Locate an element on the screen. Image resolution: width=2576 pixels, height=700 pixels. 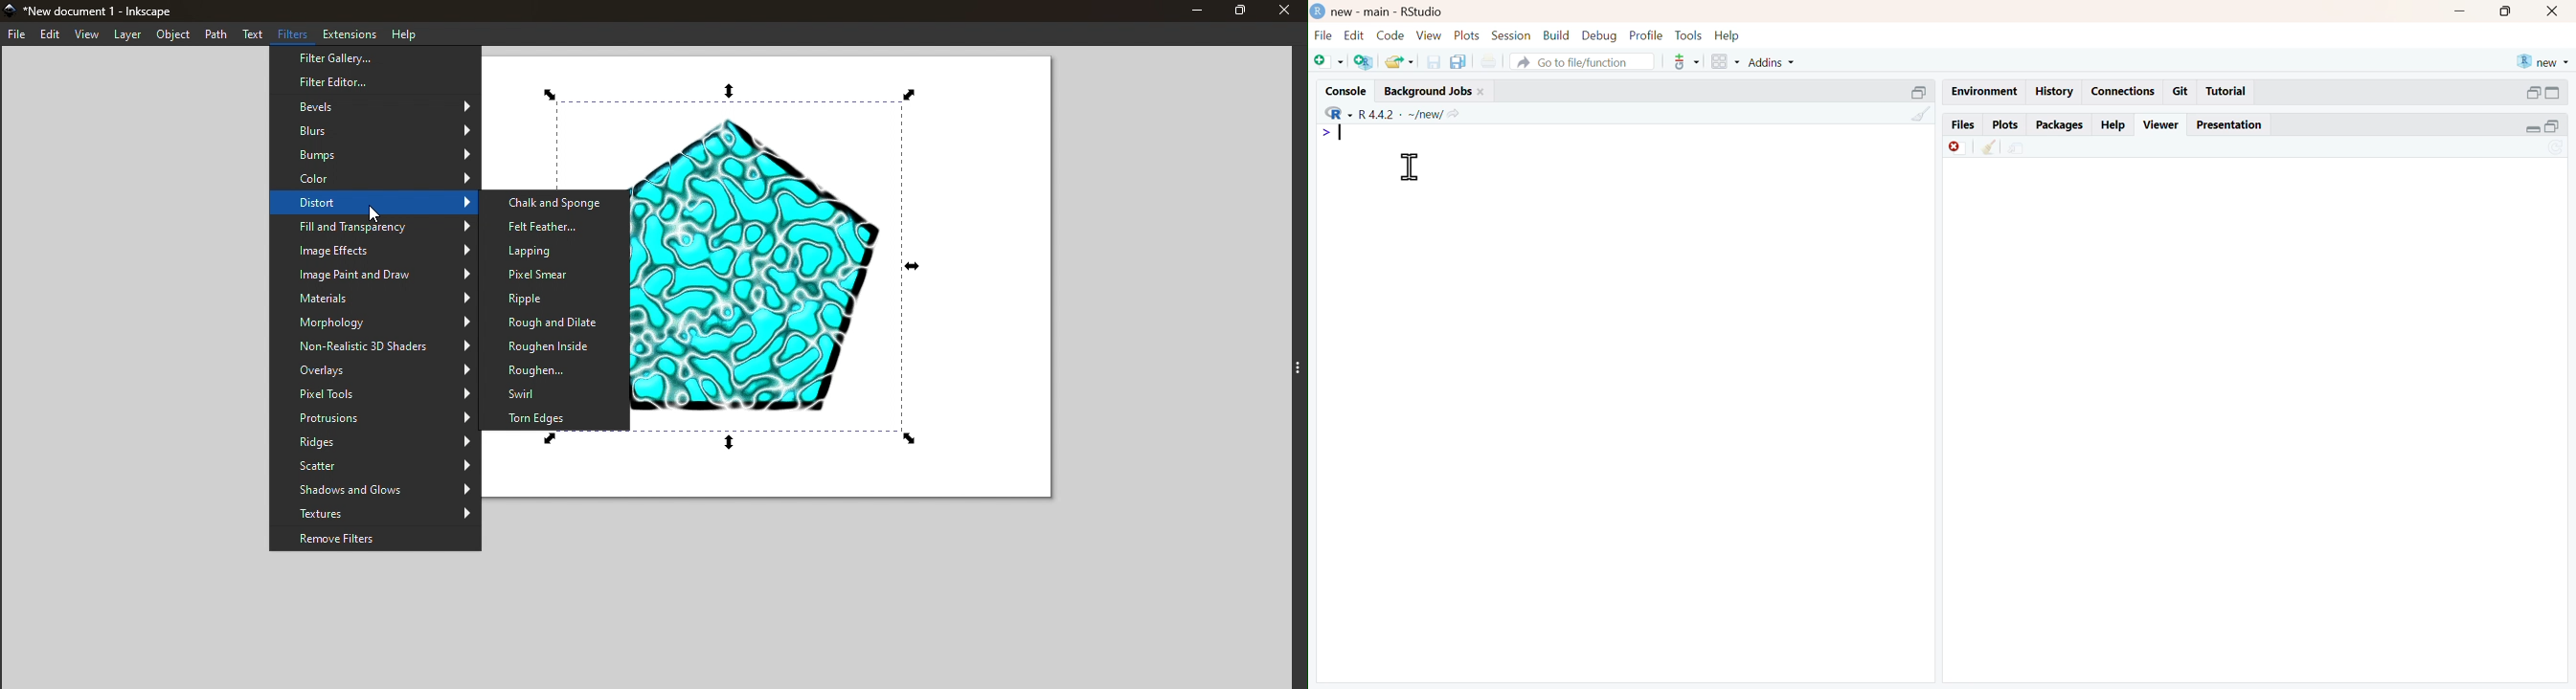
R is located at coordinates (1340, 112).